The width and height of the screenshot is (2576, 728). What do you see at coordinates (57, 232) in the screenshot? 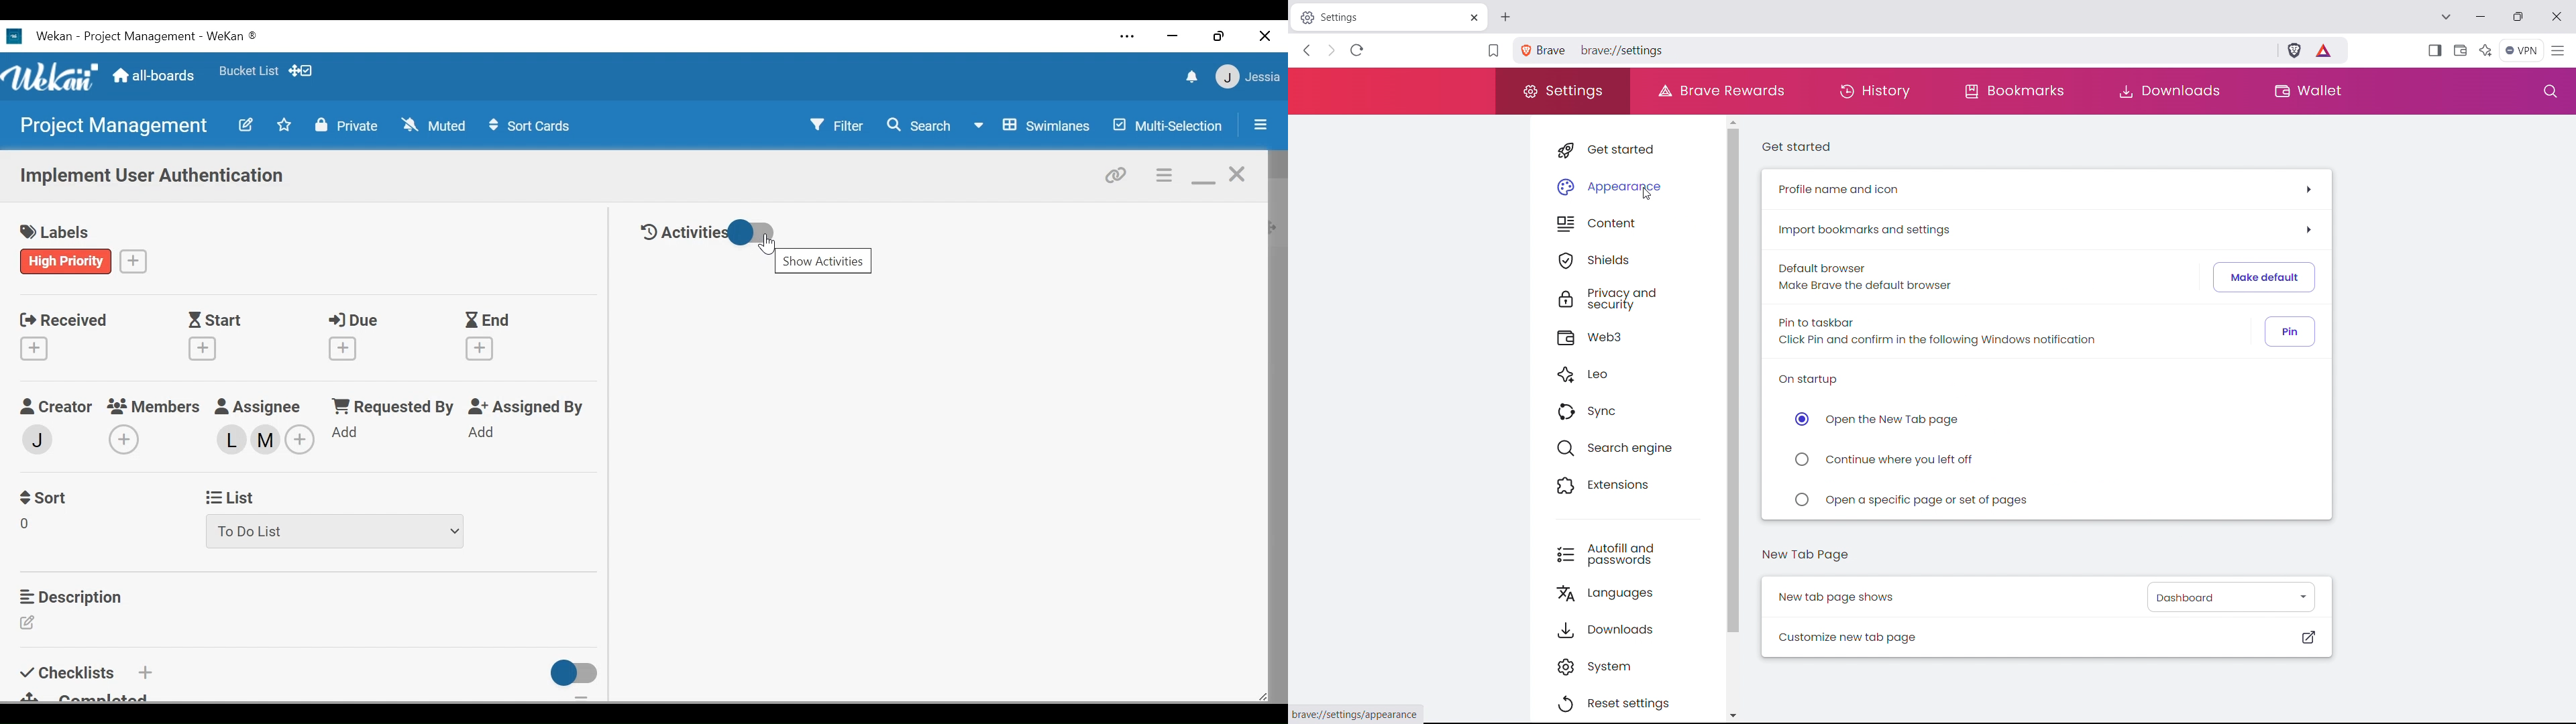
I see `labels` at bounding box center [57, 232].